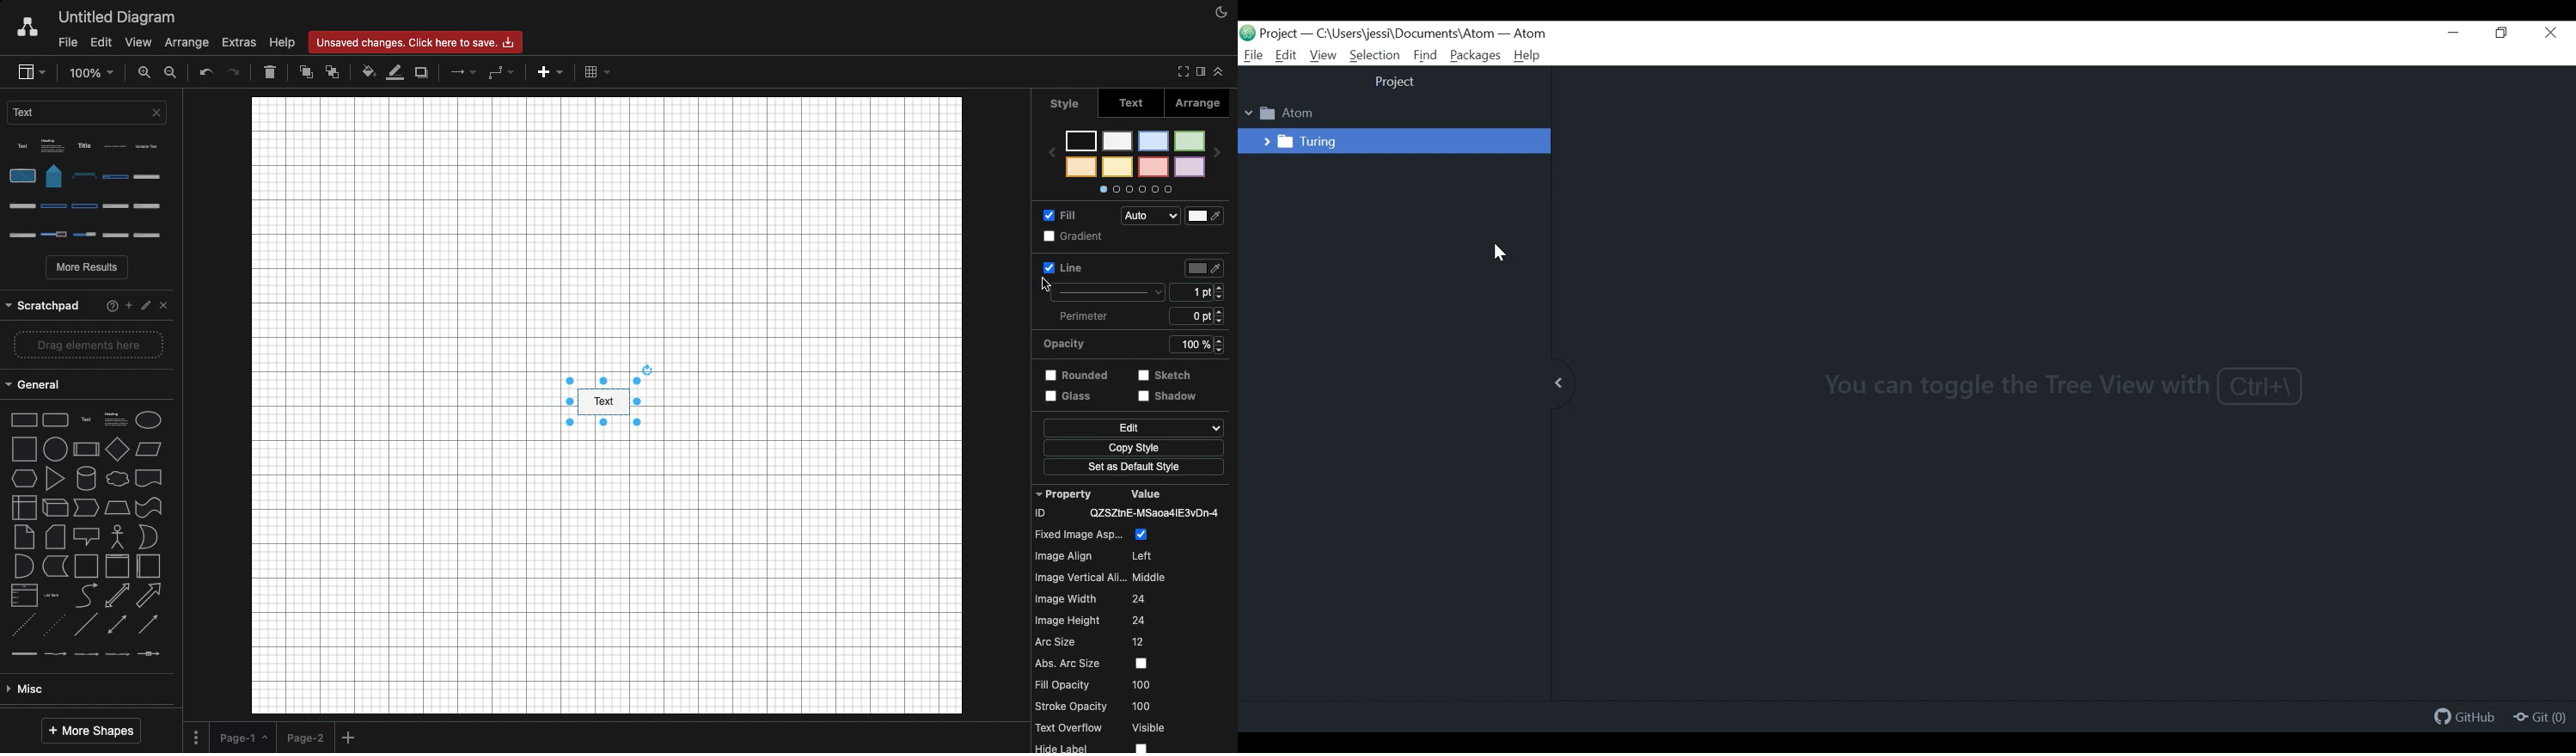 This screenshot has height=756, width=2576. I want to click on Entity relation, so click(56, 689).